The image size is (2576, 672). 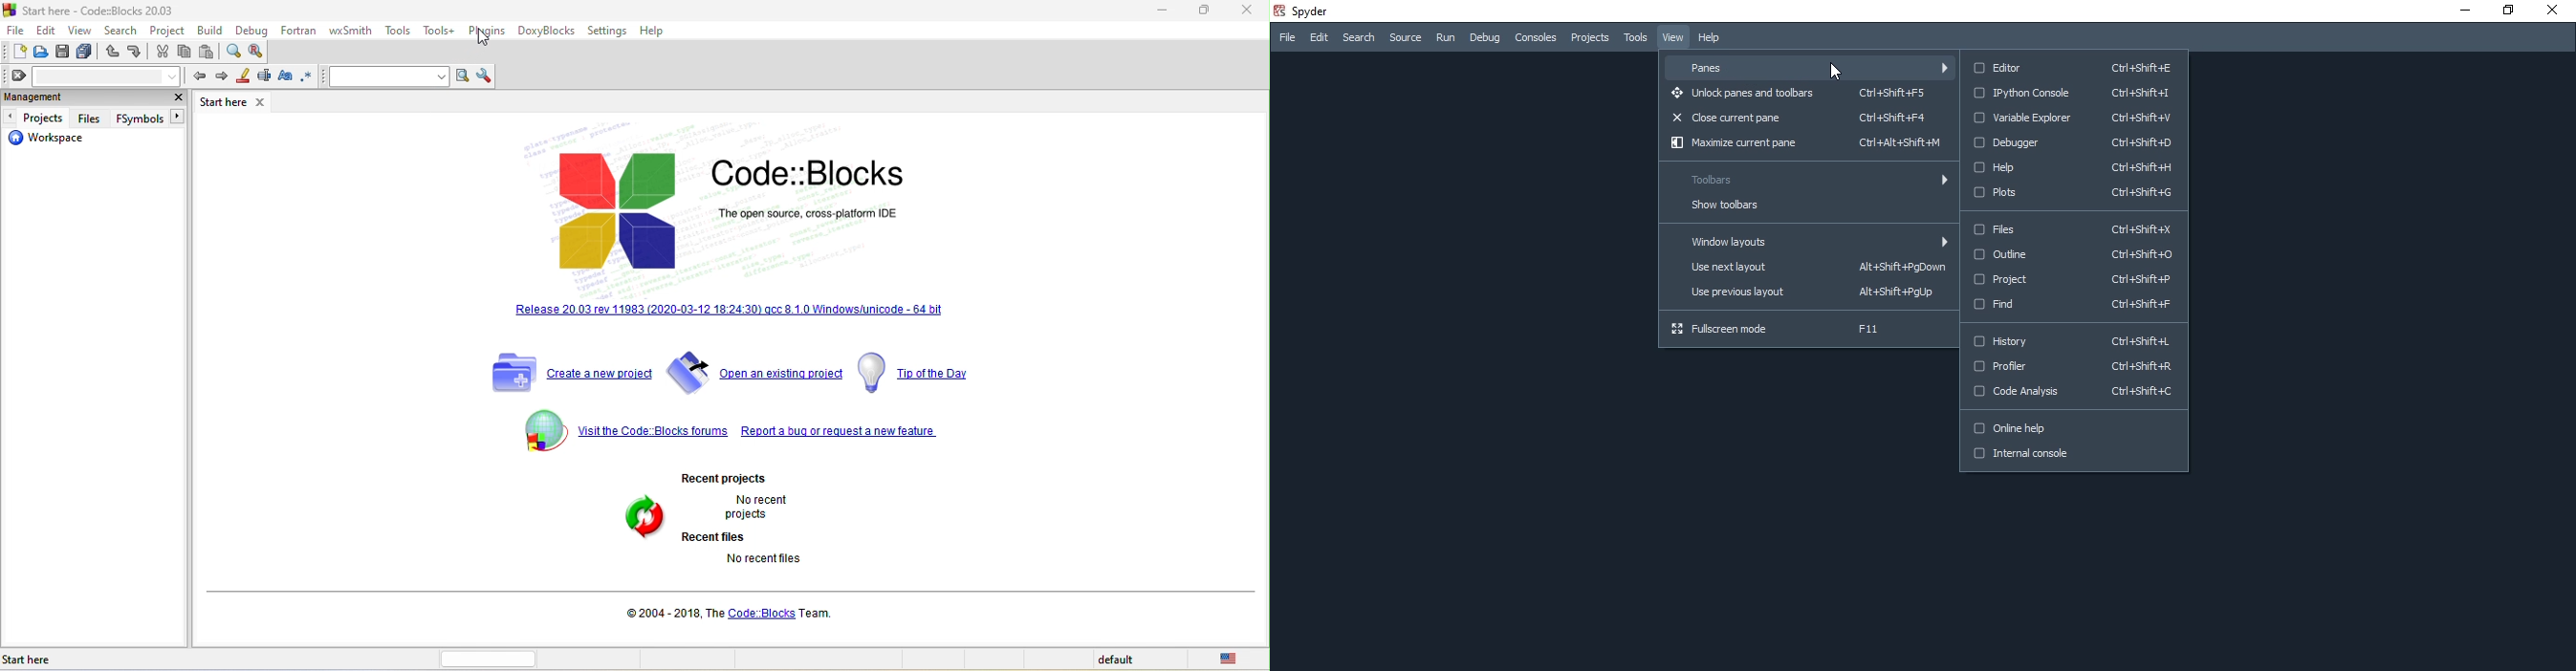 What do you see at coordinates (310, 76) in the screenshot?
I see `use regex` at bounding box center [310, 76].